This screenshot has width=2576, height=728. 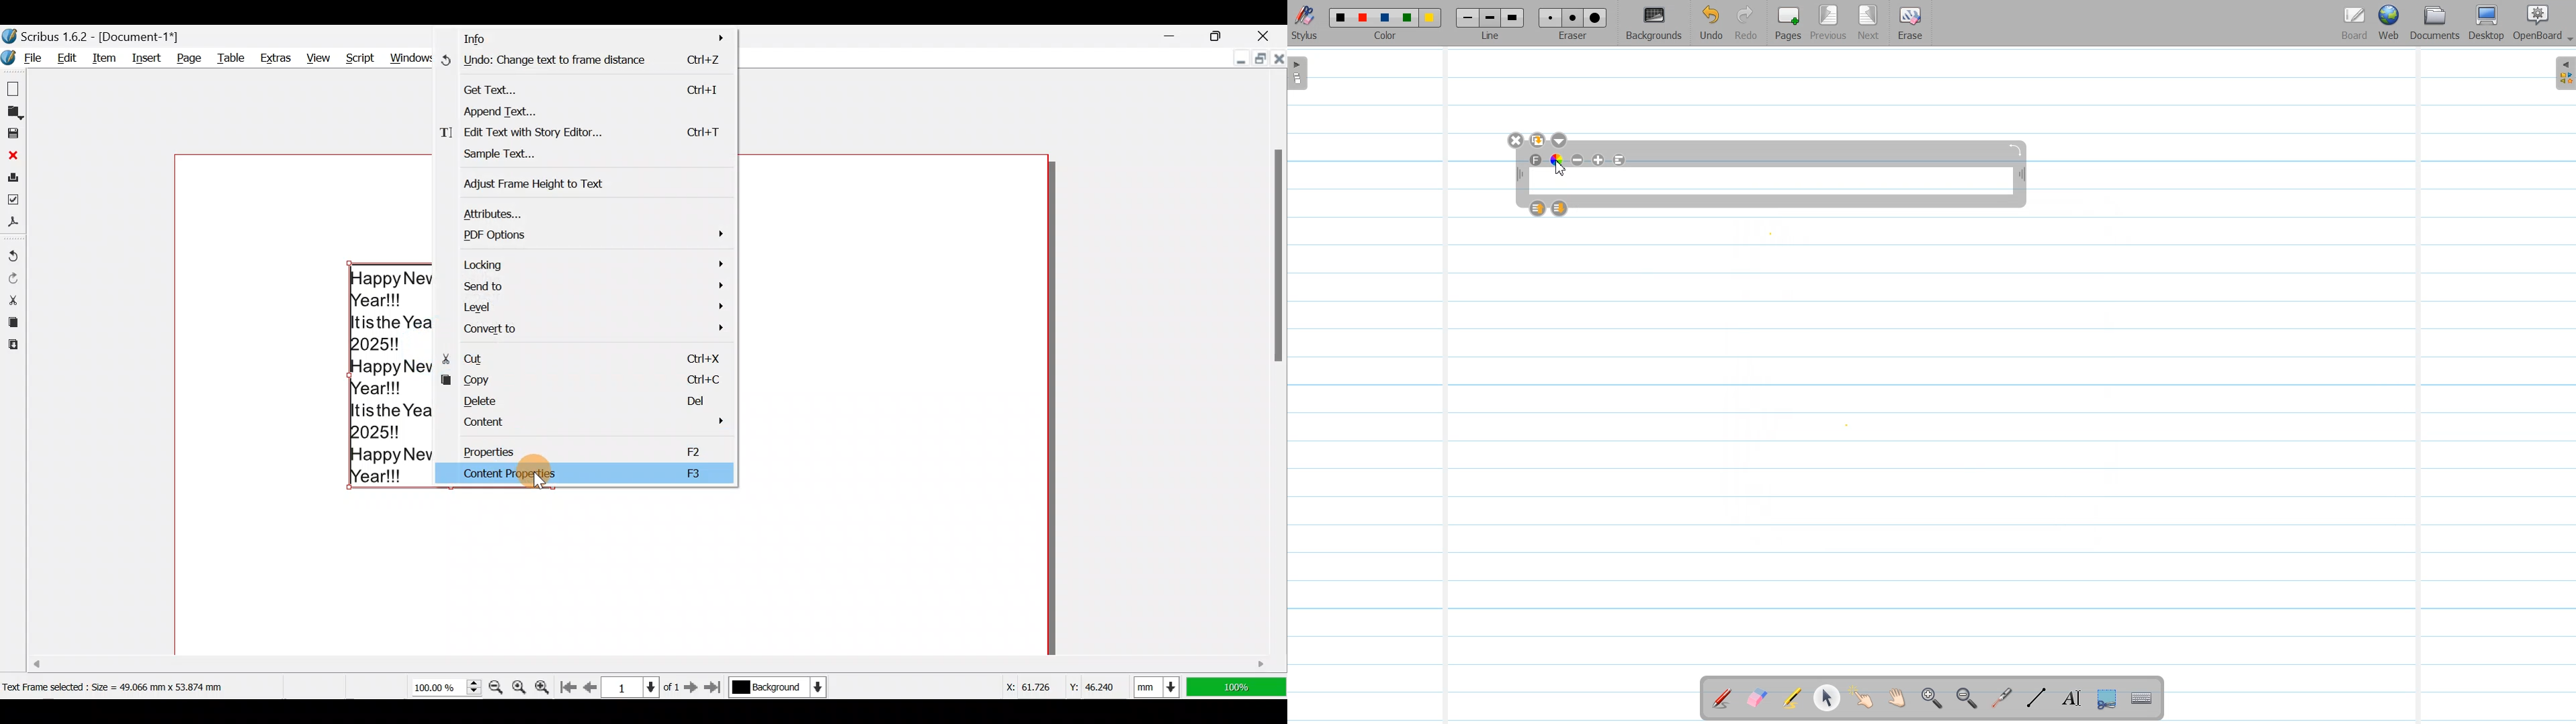 What do you see at coordinates (716, 687) in the screenshot?
I see `Go to the last page` at bounding box center [716, 687].